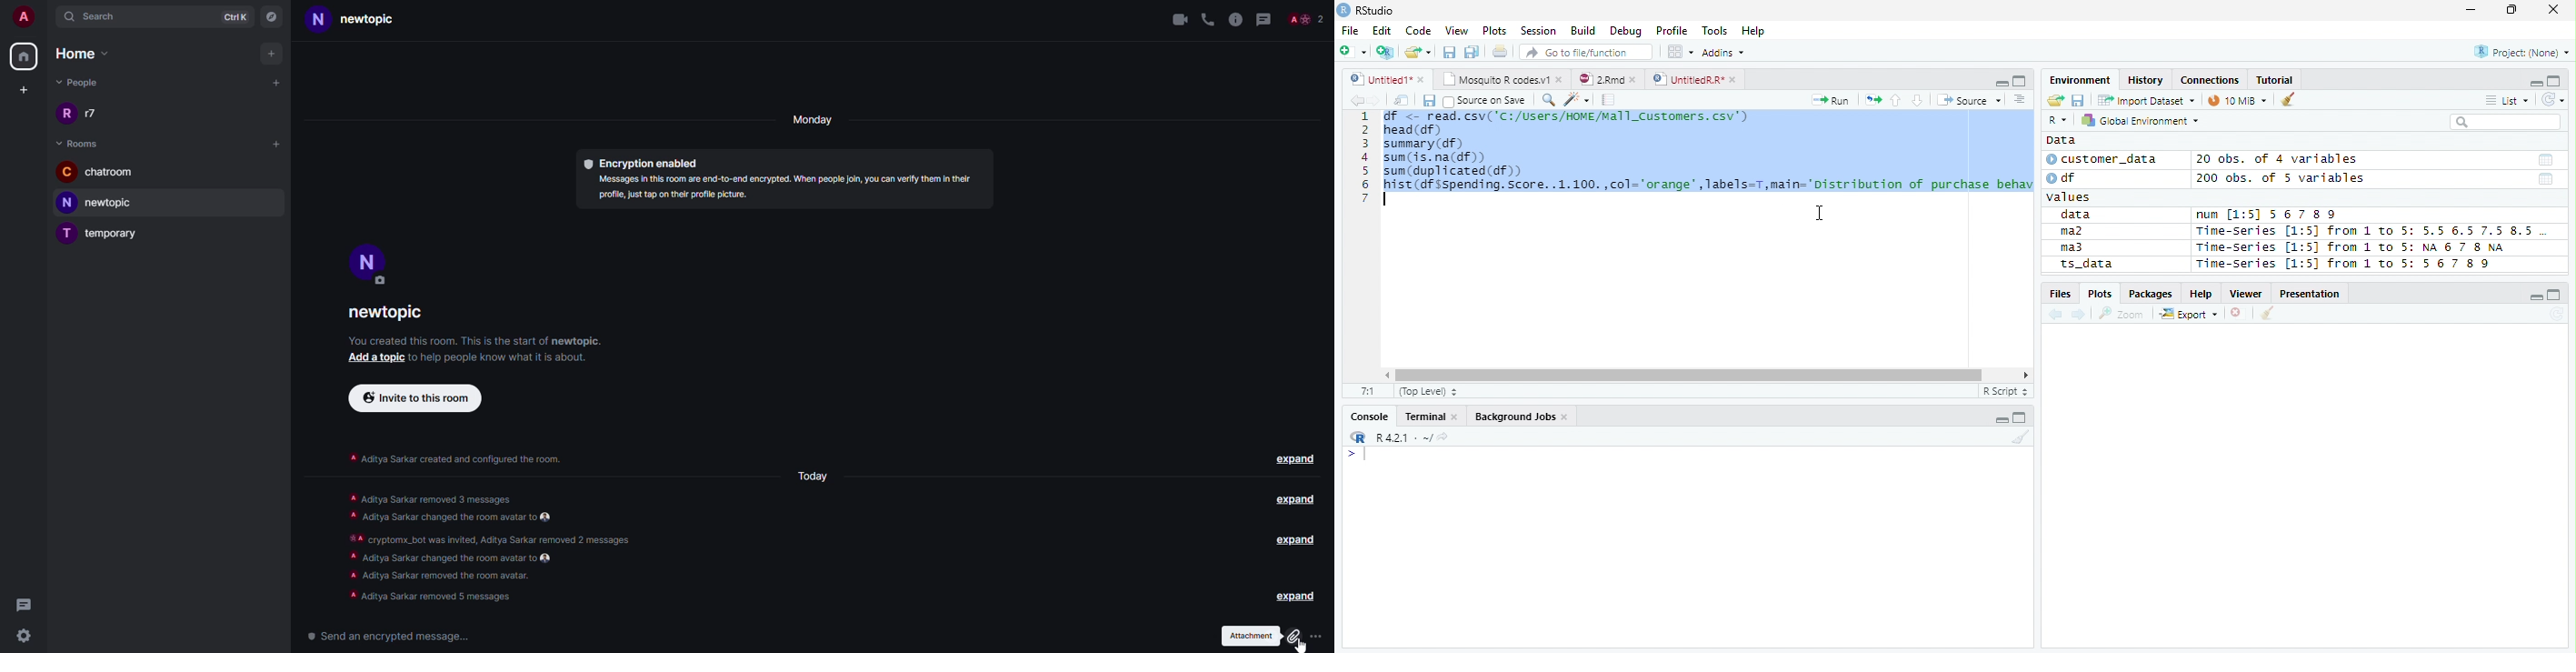 The height and width of the screenshot is (672, 2576). I want to click on expand, so click(1293, 500).